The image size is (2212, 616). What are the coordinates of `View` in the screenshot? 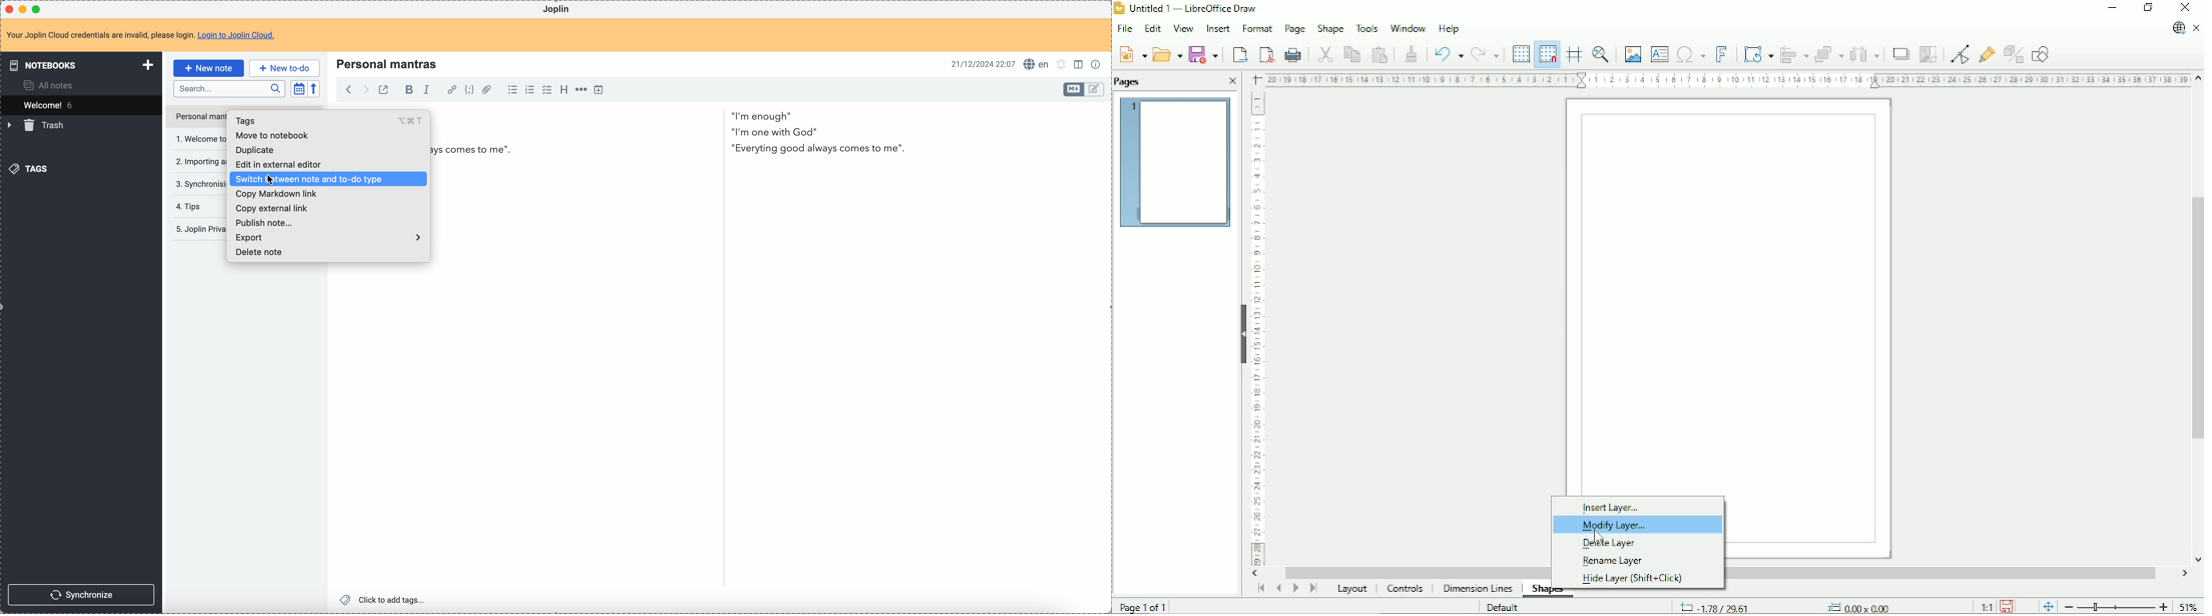 It's located at (1183, 28).